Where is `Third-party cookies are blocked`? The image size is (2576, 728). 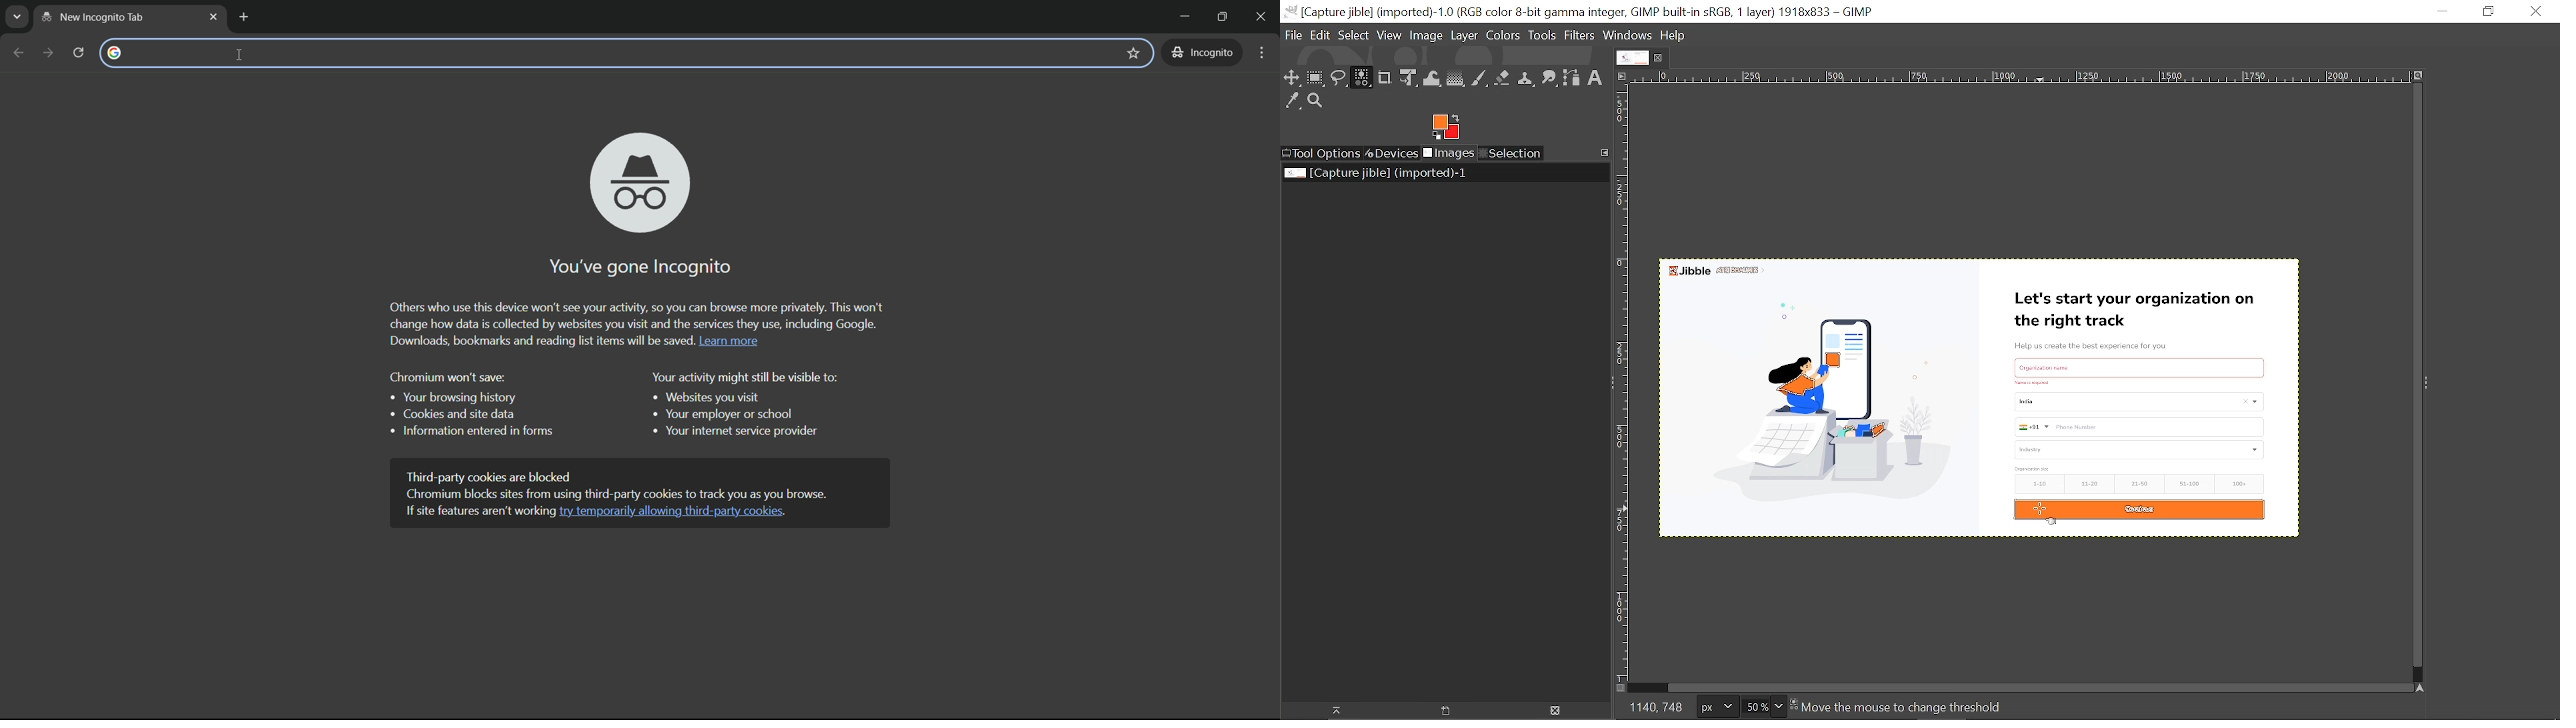 Third-party cookies are blocked is located at coordinates (501, 473).